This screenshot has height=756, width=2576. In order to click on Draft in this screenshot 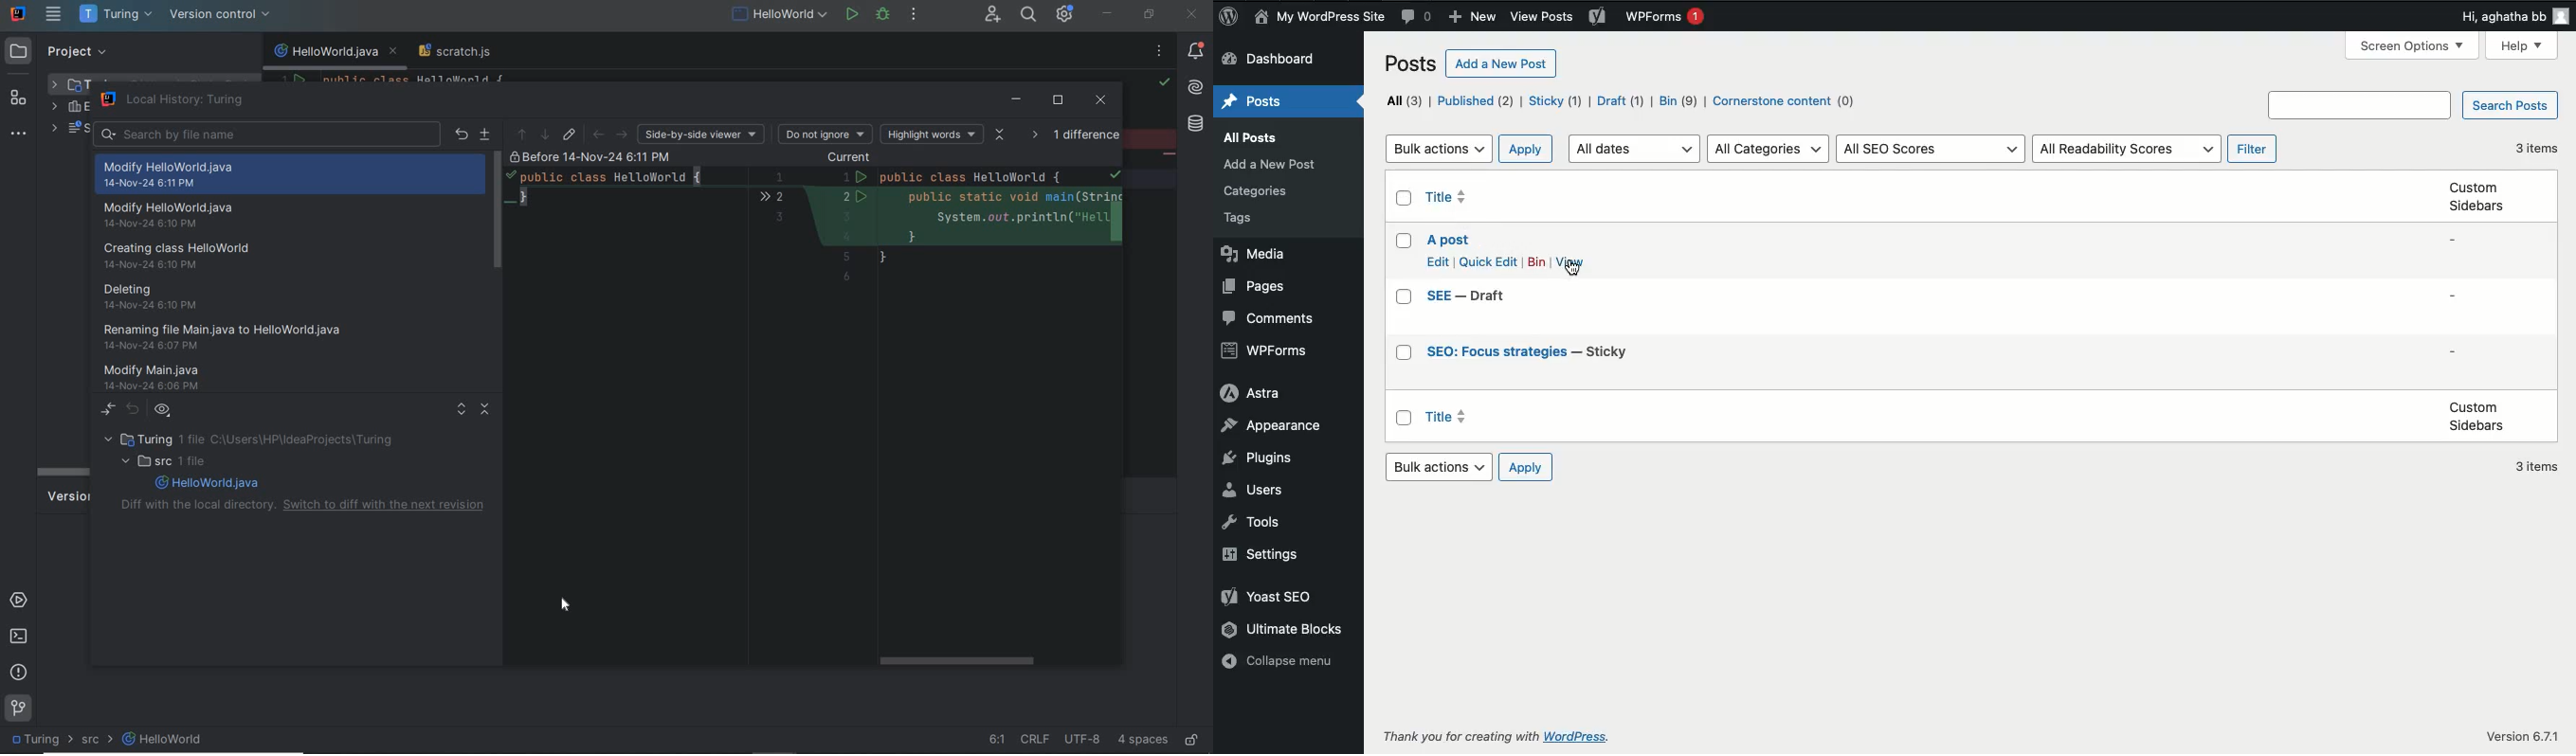, I will do `click(1621, 102)`.